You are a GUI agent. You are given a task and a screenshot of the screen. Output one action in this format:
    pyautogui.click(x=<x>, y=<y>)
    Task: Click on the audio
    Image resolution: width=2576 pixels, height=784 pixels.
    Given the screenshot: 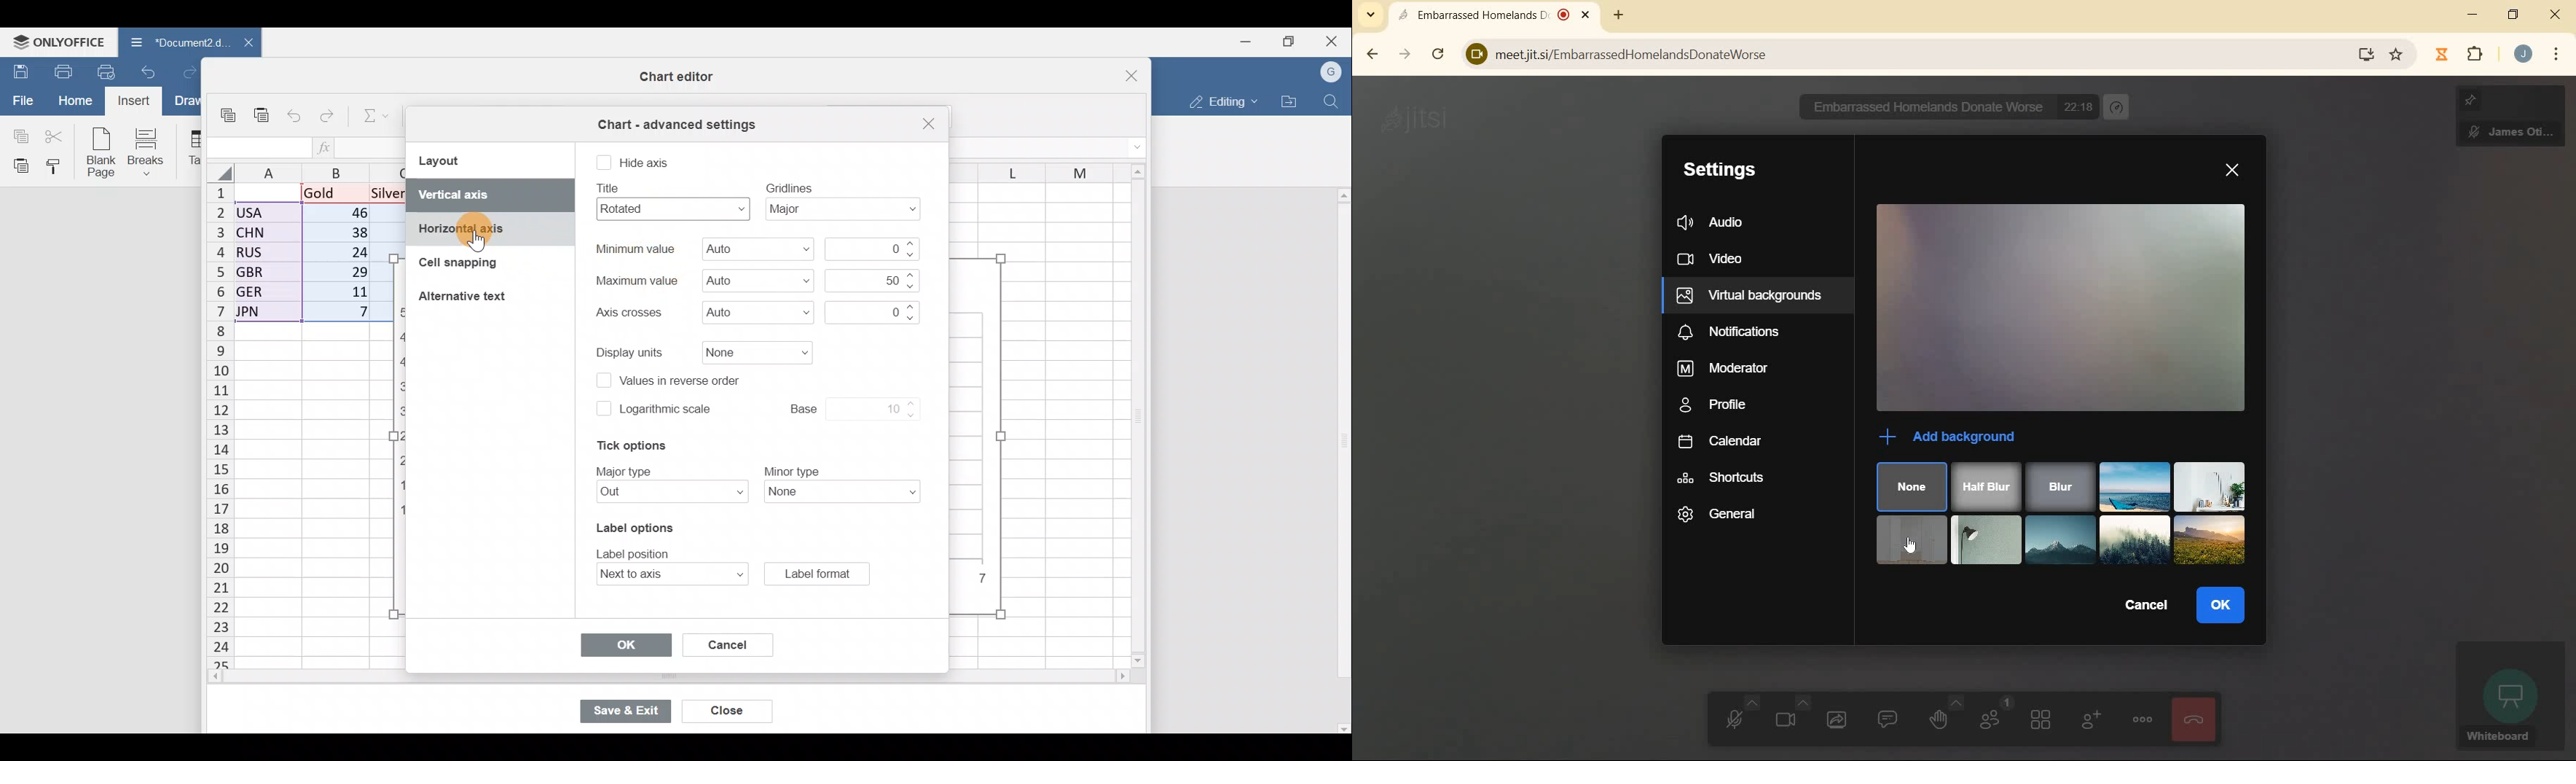 What is the action you would take?
    pyautogui.click(x=1713, y=222)
    